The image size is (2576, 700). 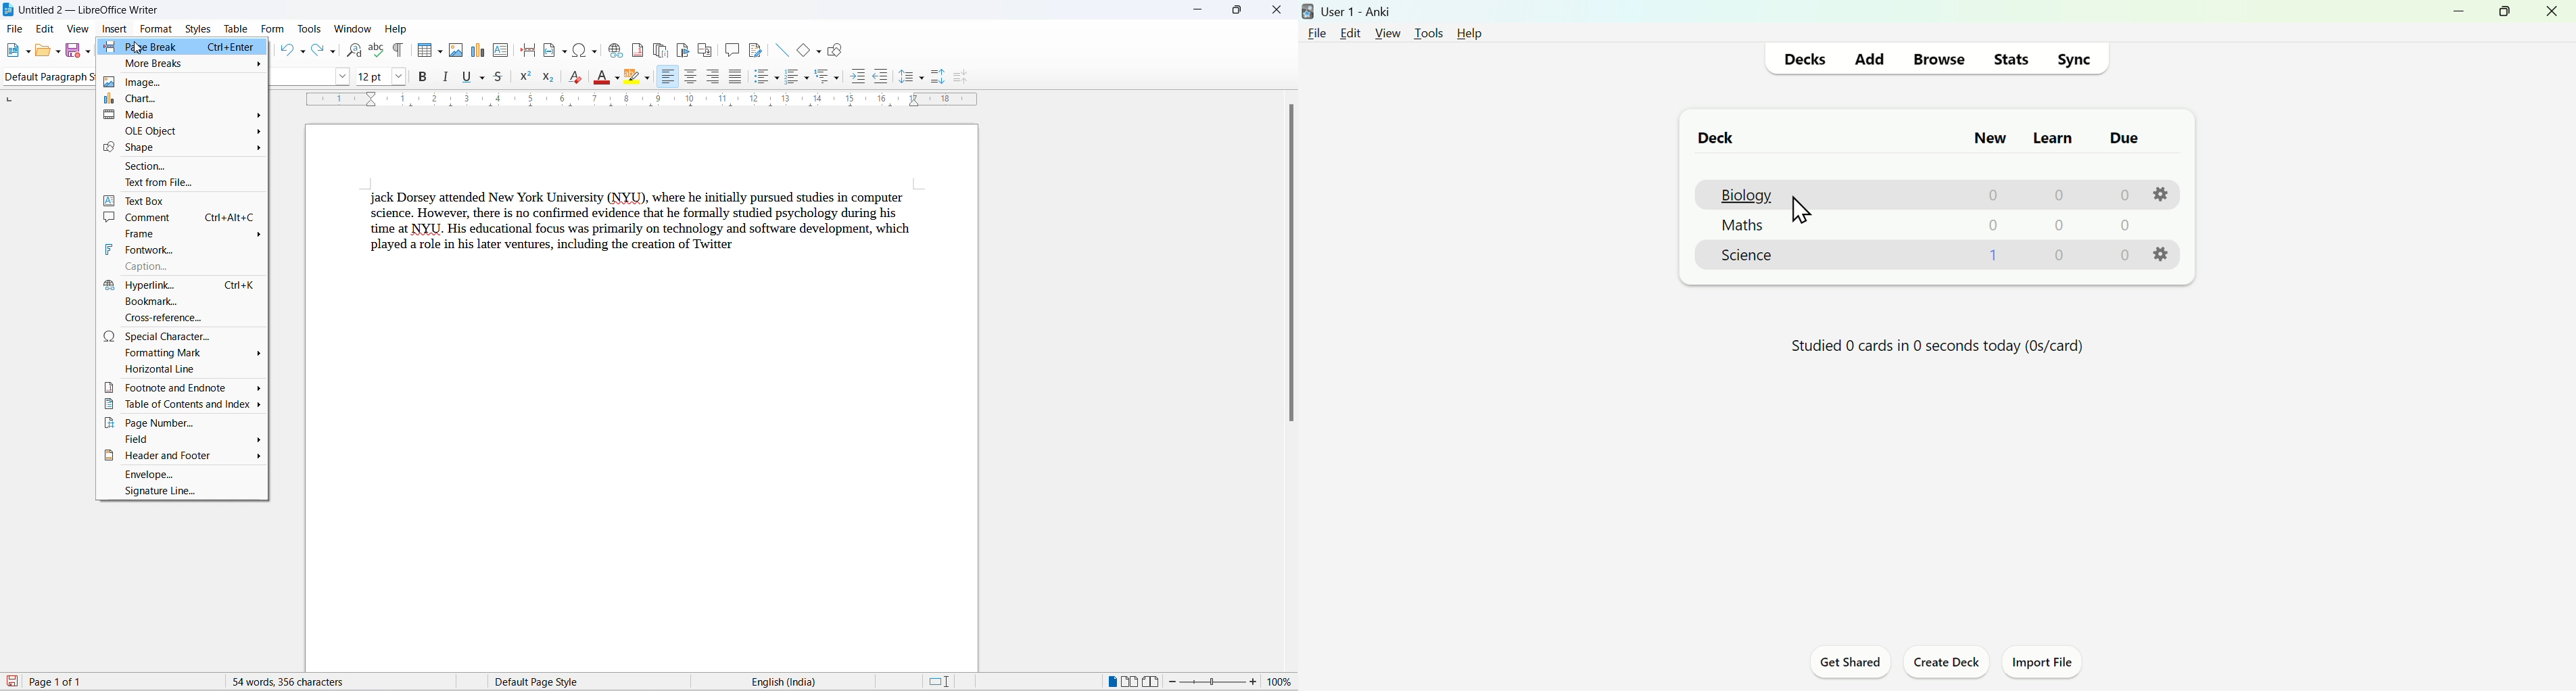 What do you see at coordinates (857, 78) in the screenshot?
I see `increase indent` at bounding box center [857, 78].